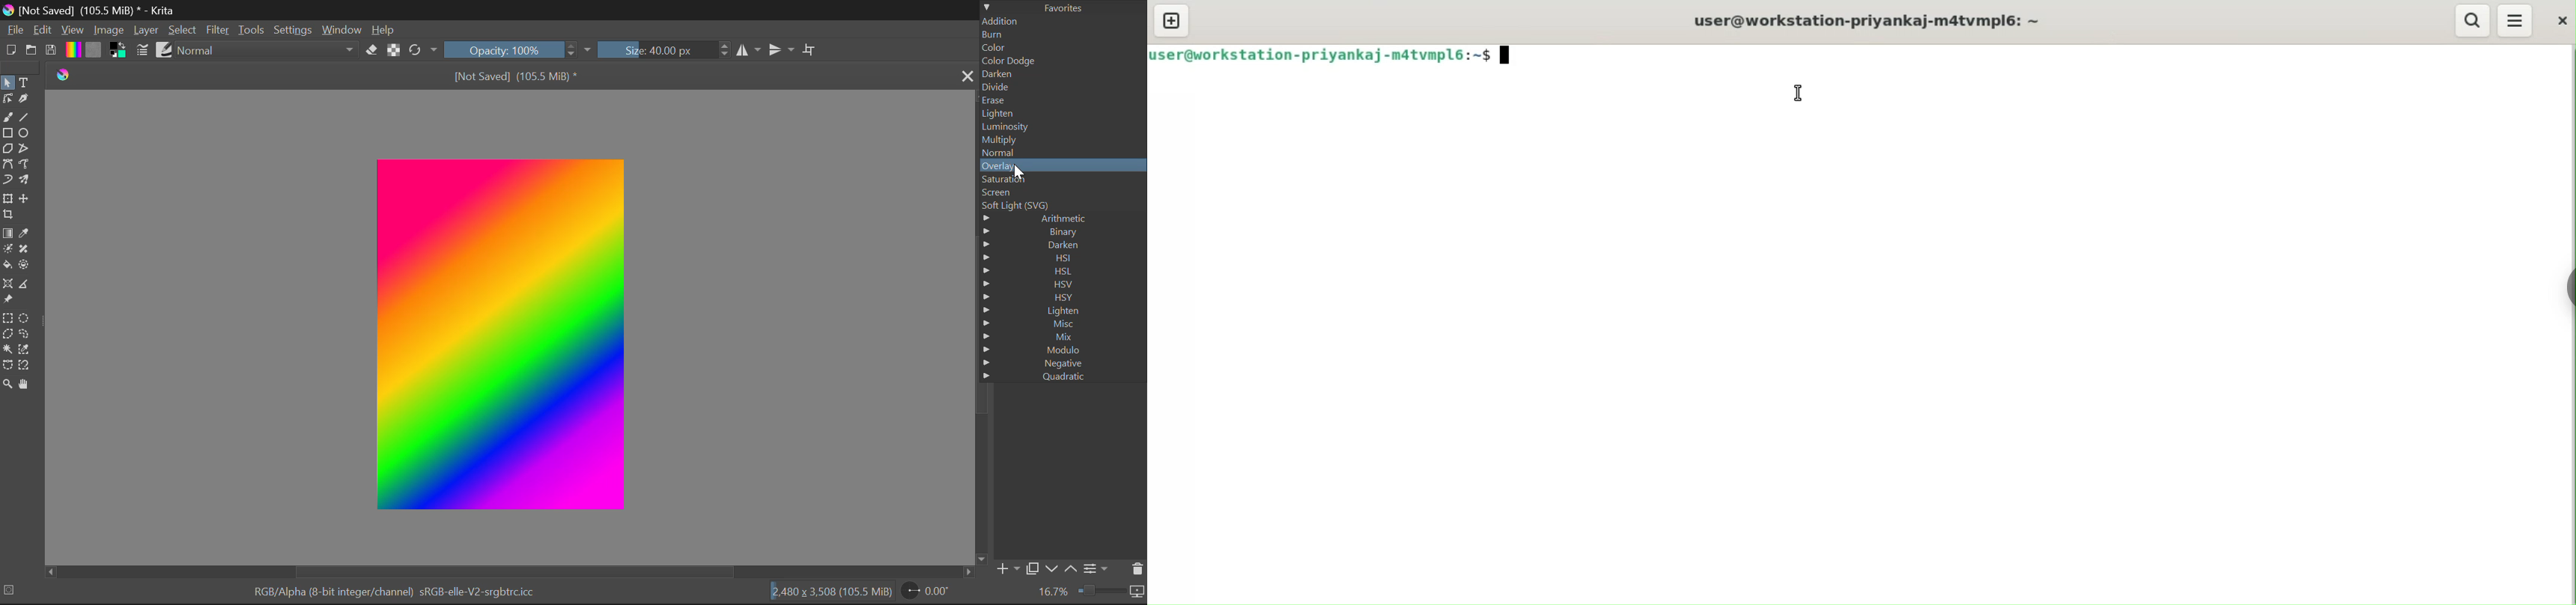  Describe the element at coordinates (184, 32) in the screenshot. I see `Select` at that location.